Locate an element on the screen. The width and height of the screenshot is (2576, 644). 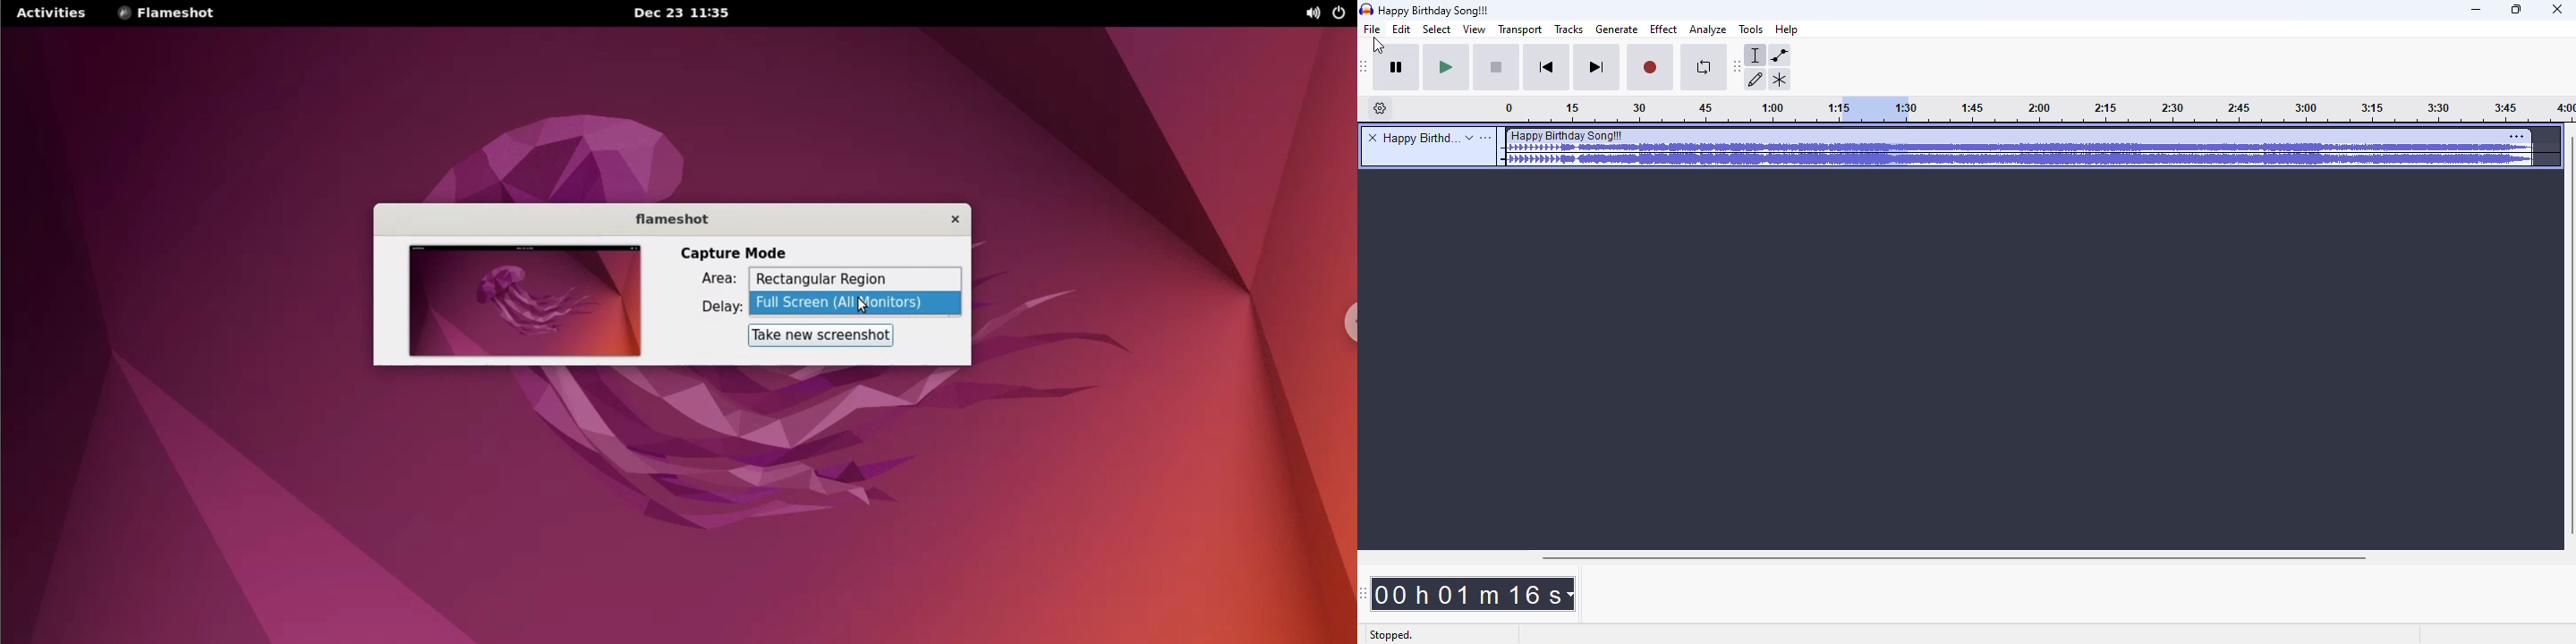
rectangular region is located at coordinates (857, 279).